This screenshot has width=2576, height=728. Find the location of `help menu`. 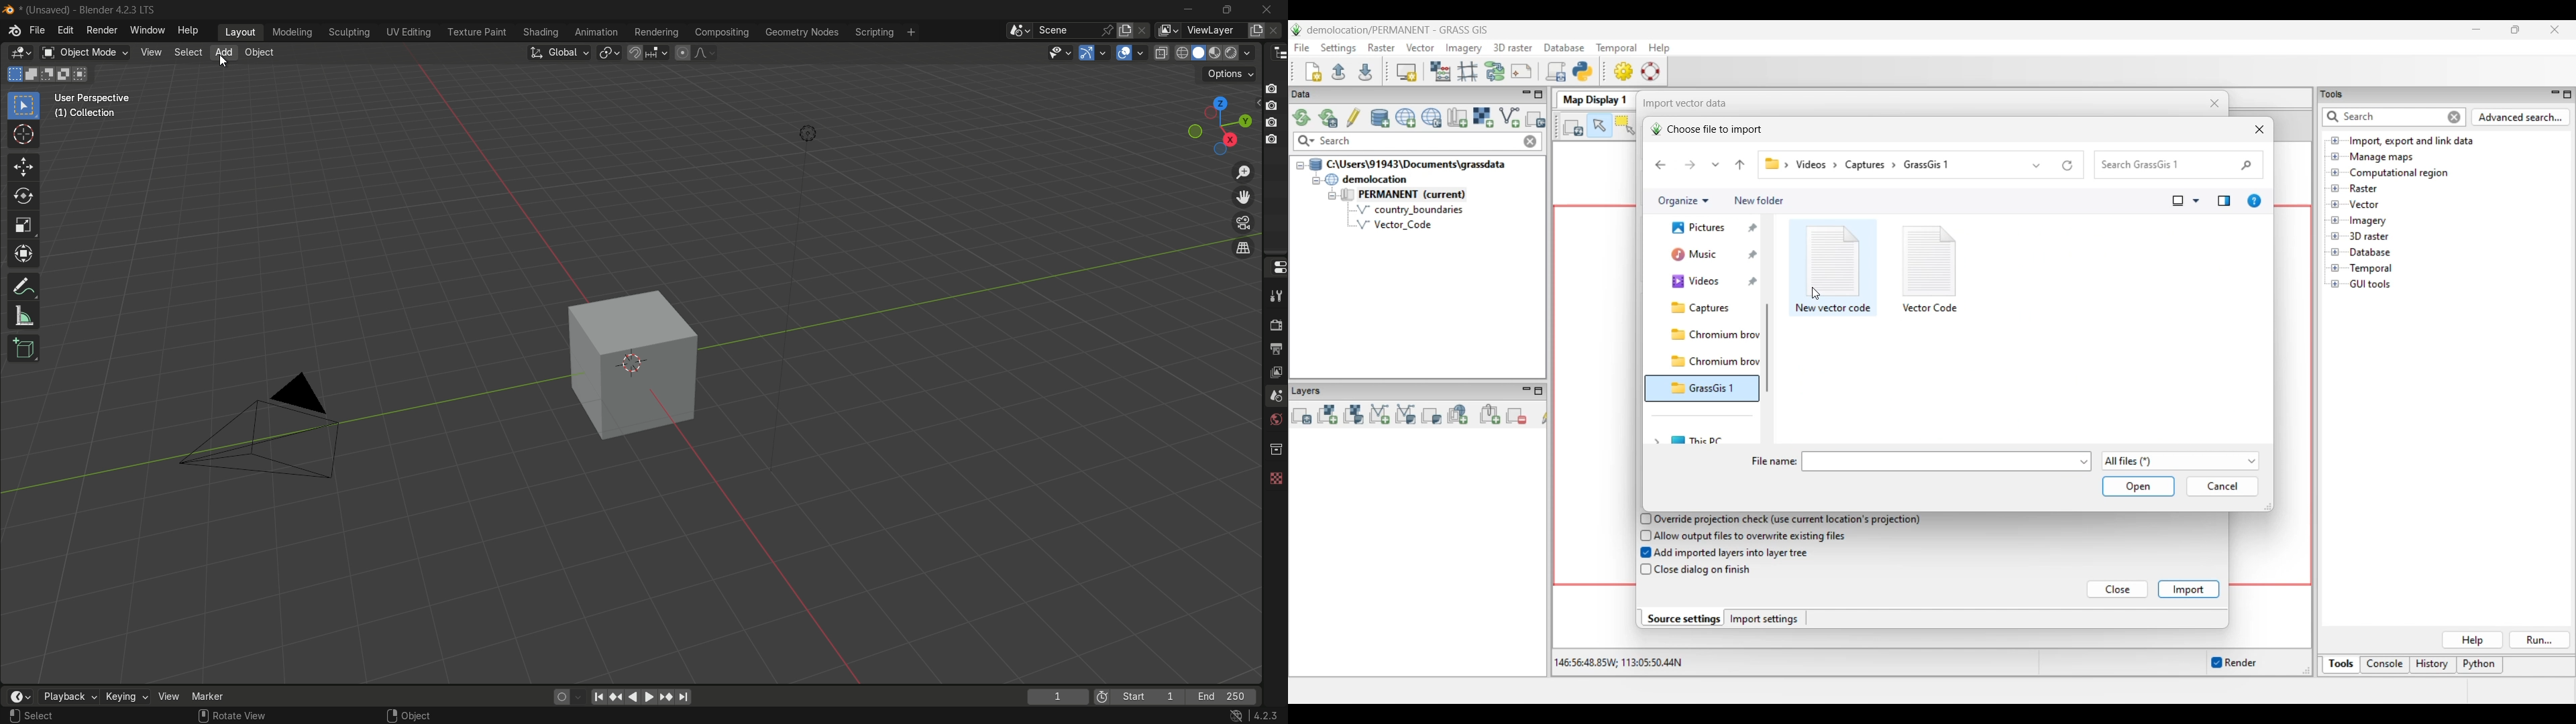

help menu is located at coordinates (189, 31).